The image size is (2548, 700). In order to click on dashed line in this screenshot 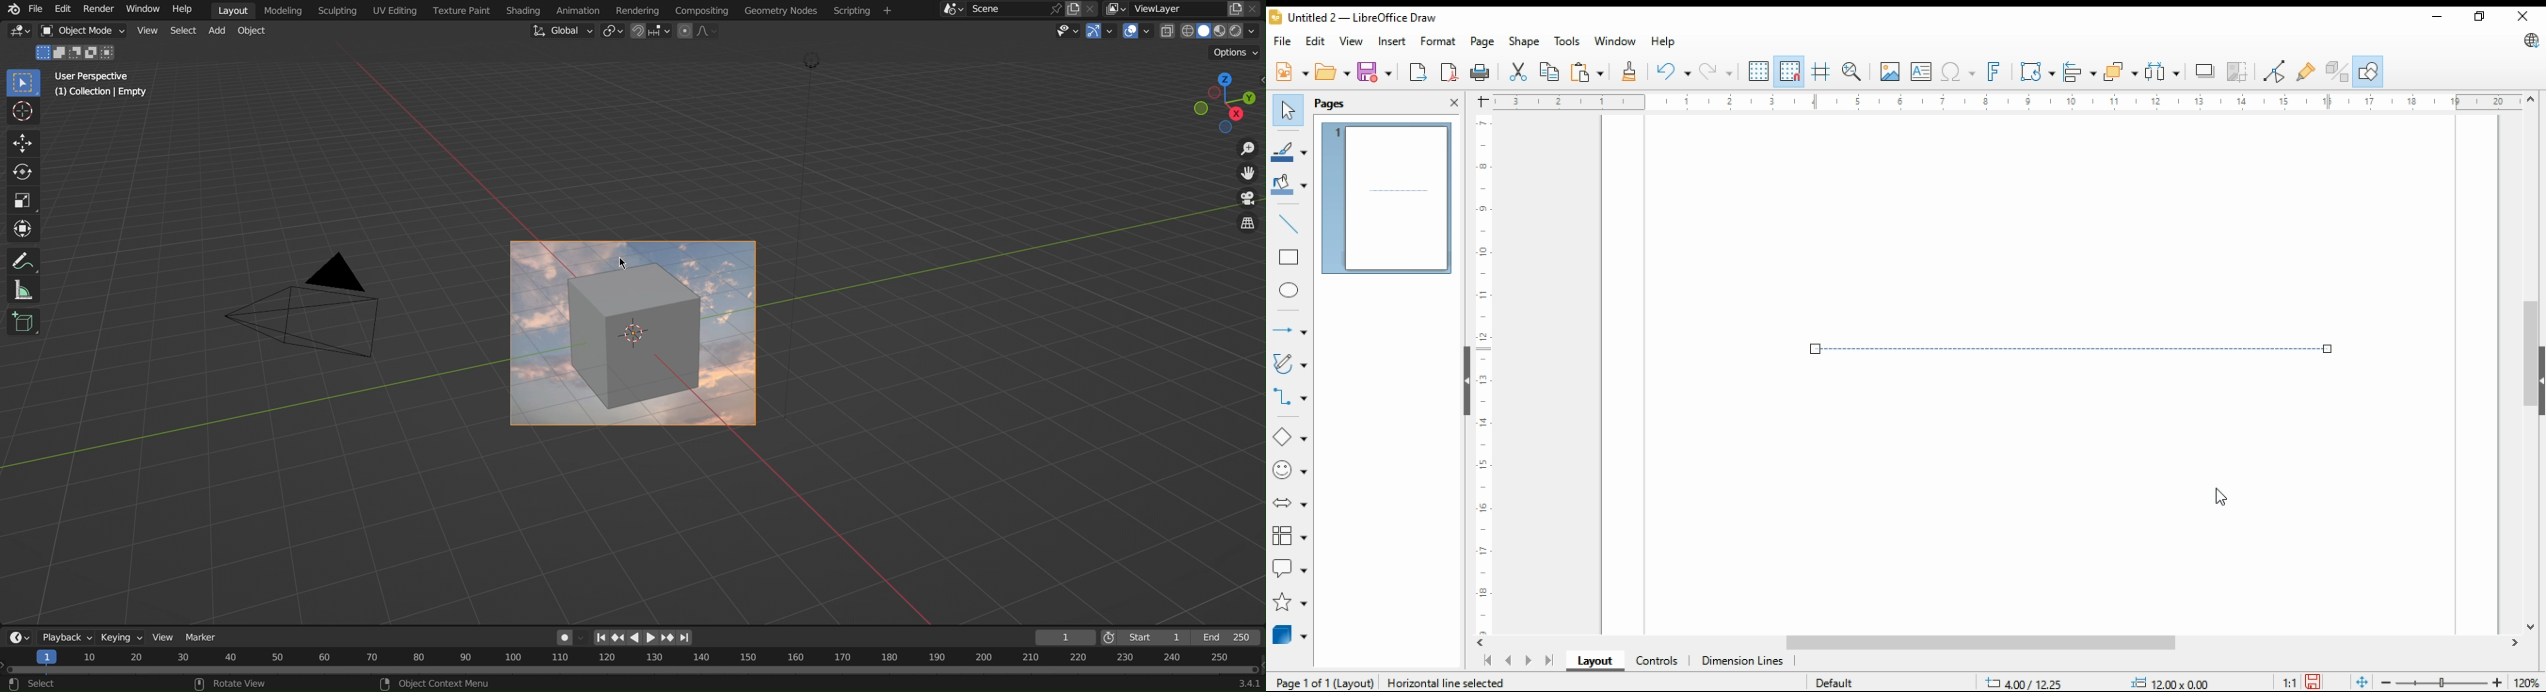, I will do `click(2080, 349)`.